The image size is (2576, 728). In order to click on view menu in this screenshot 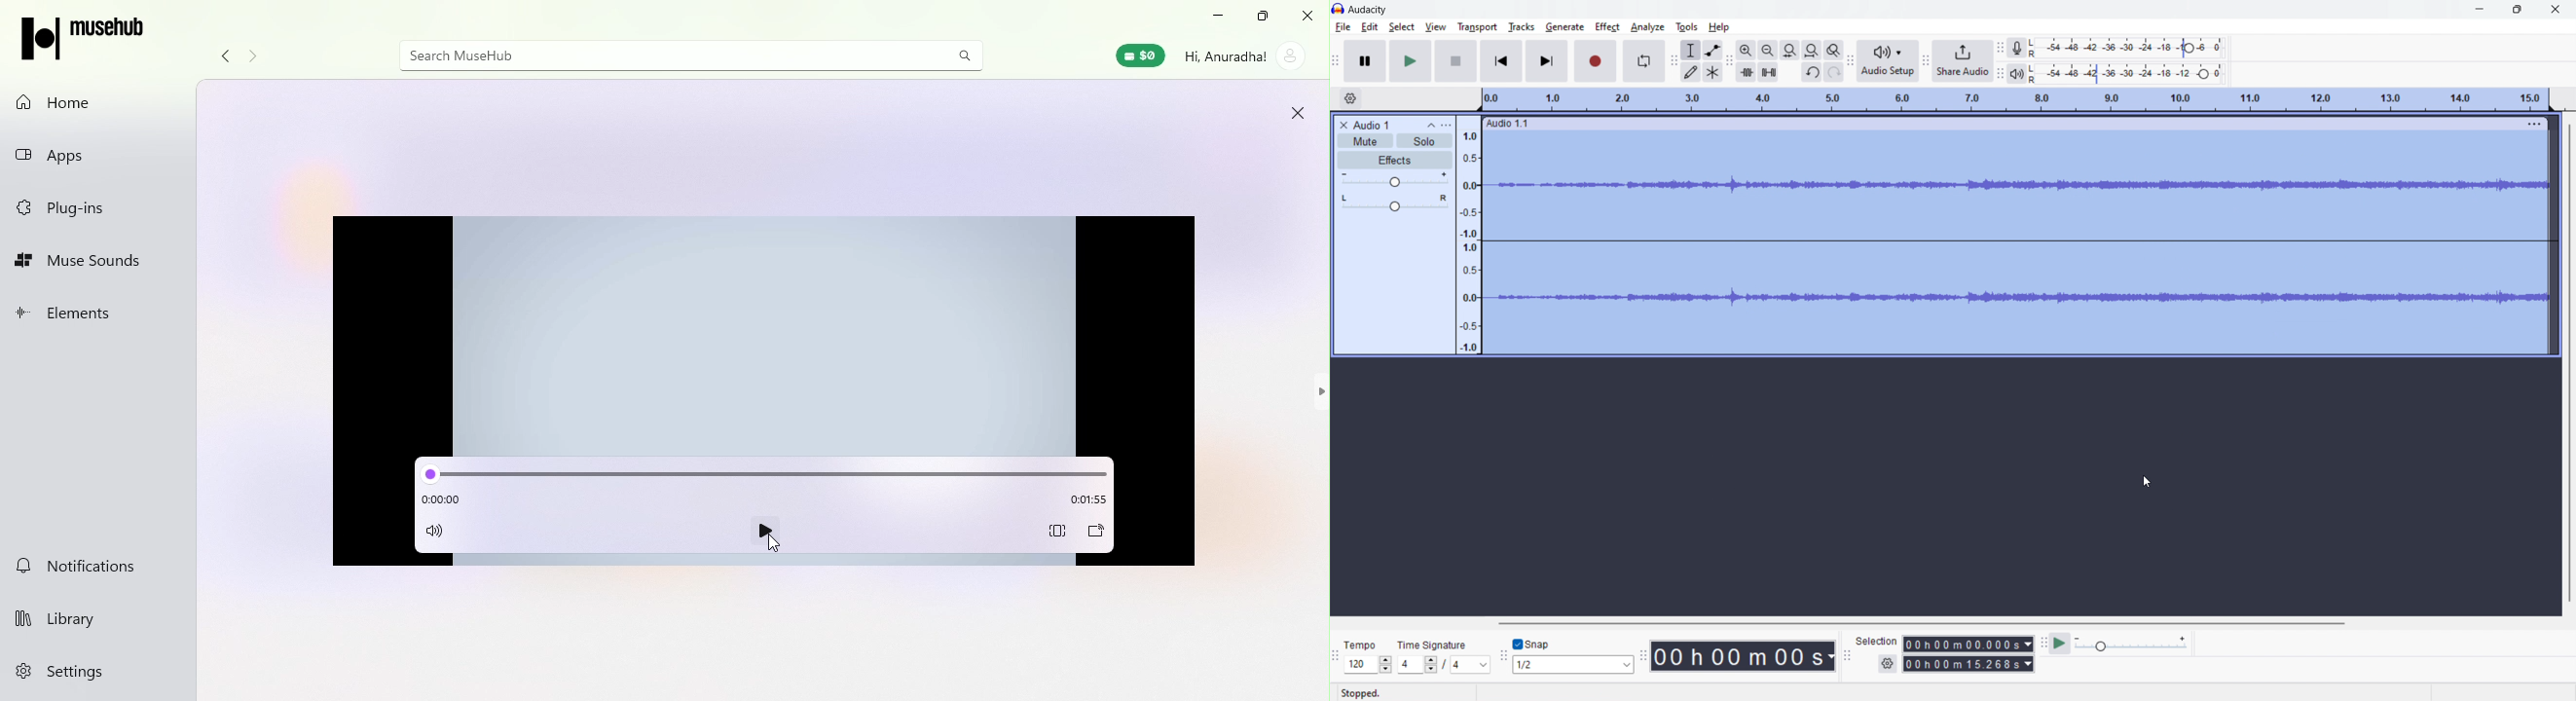, I will do `click(1445, 125)`.